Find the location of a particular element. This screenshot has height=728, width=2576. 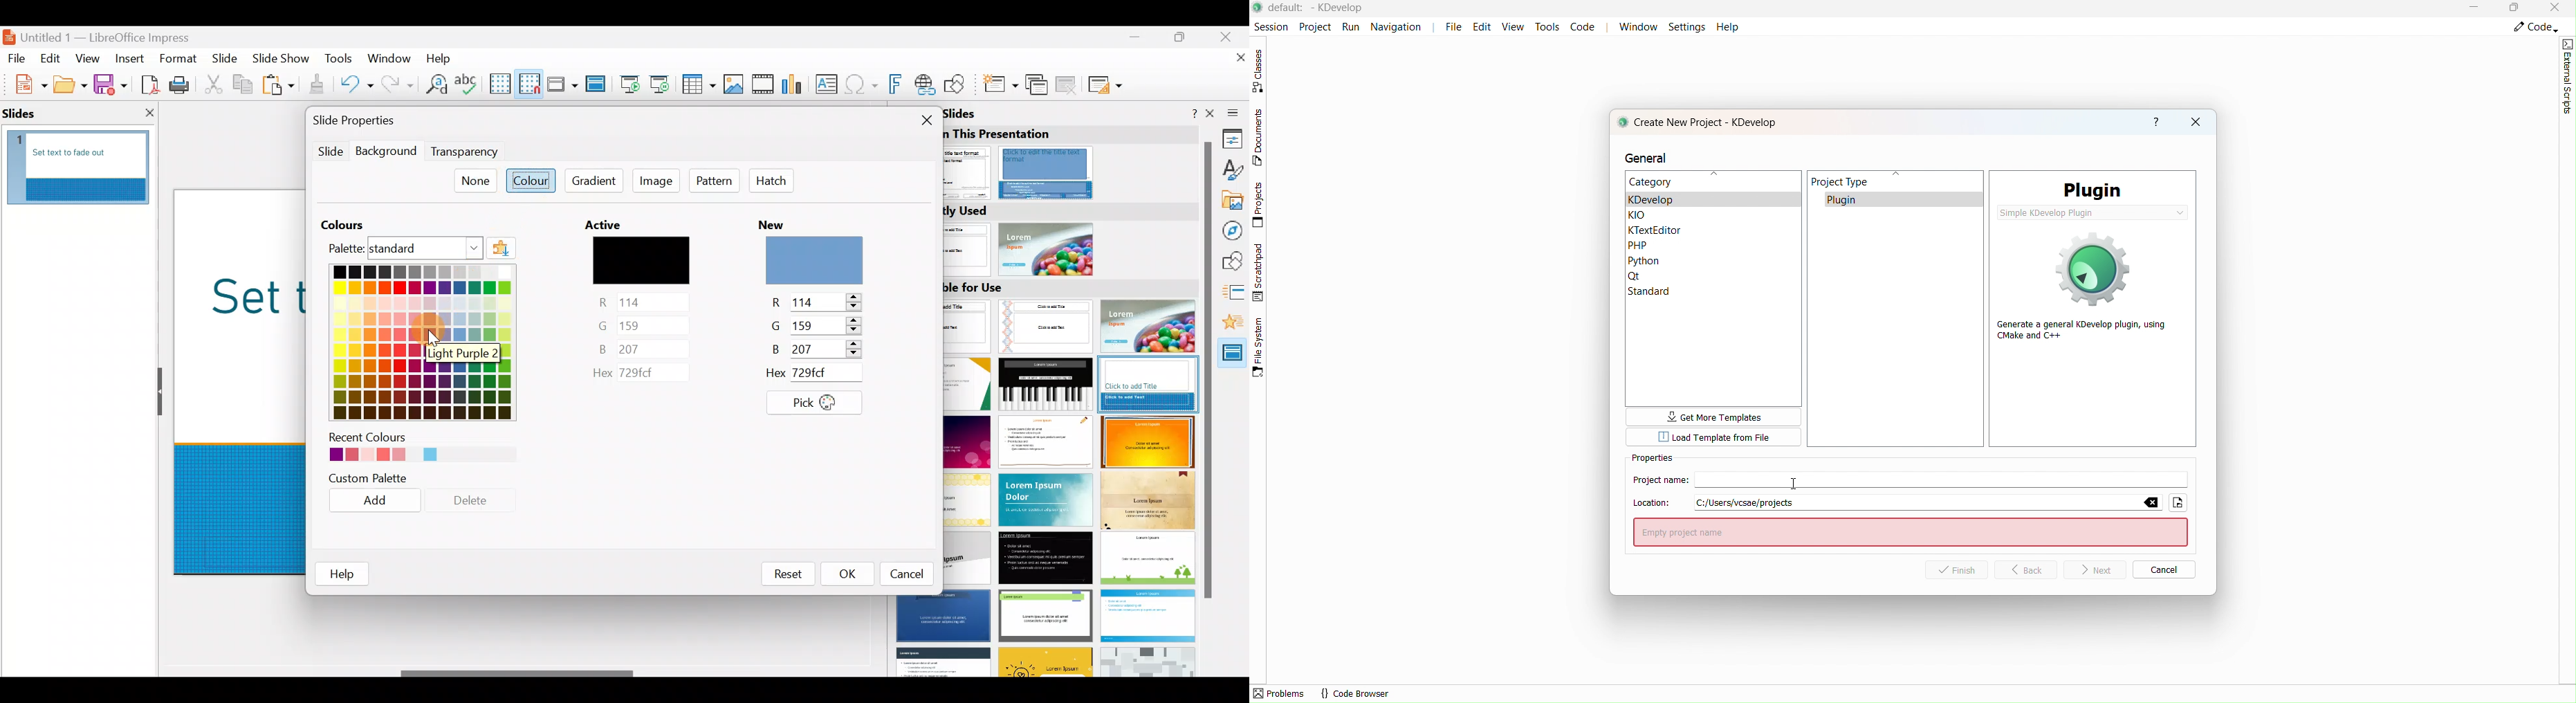

Colour is located at coordinates (530, 182).